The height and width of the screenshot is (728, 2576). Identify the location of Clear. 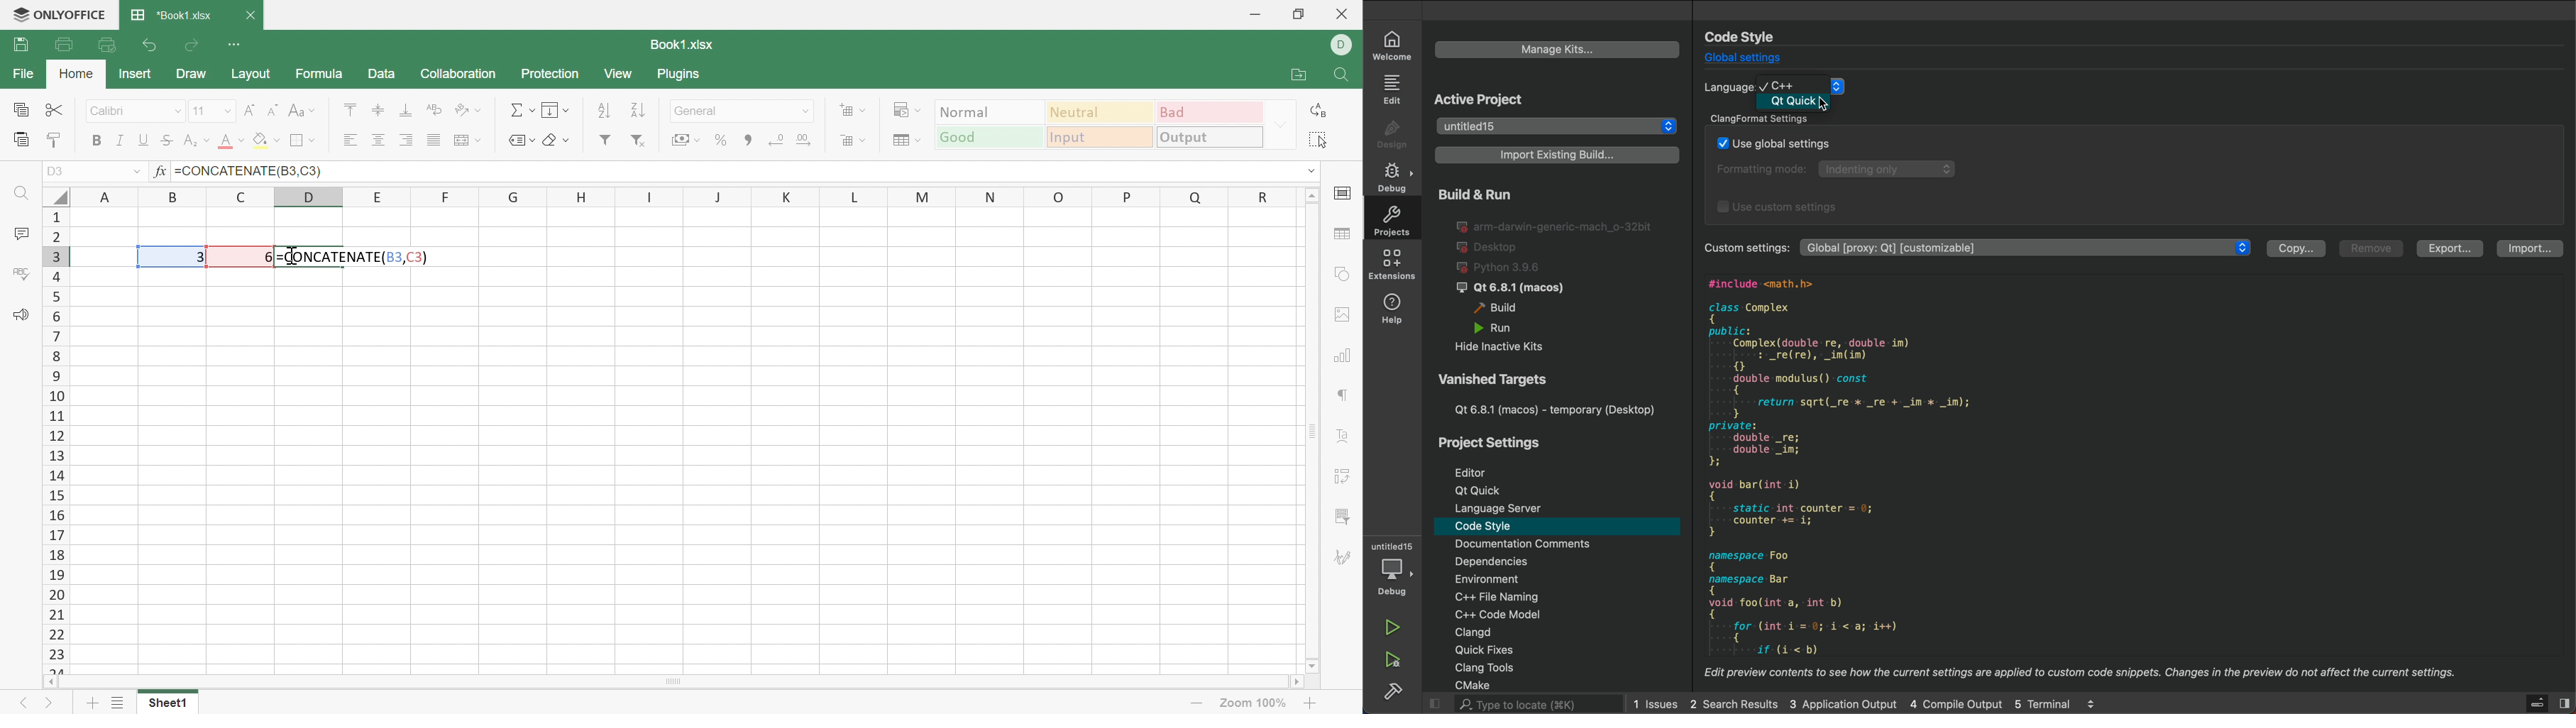
(558, 138).